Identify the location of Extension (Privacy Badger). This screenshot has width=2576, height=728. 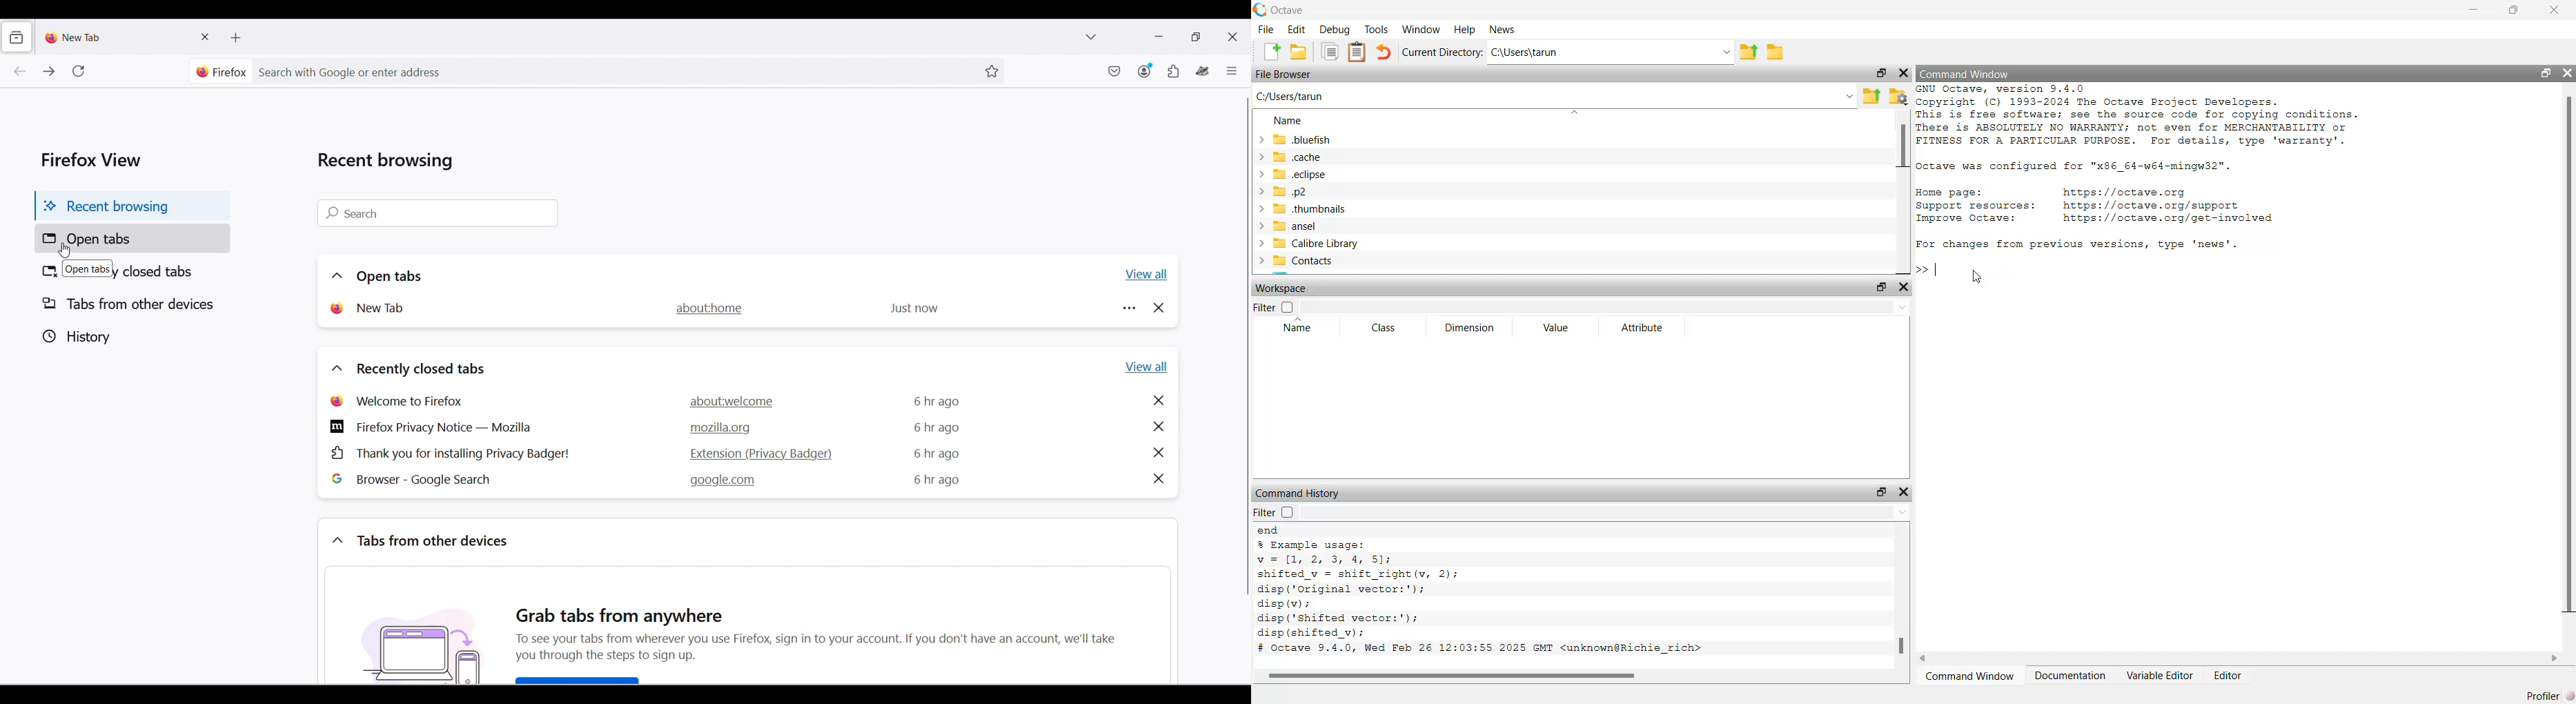
(758, 453).